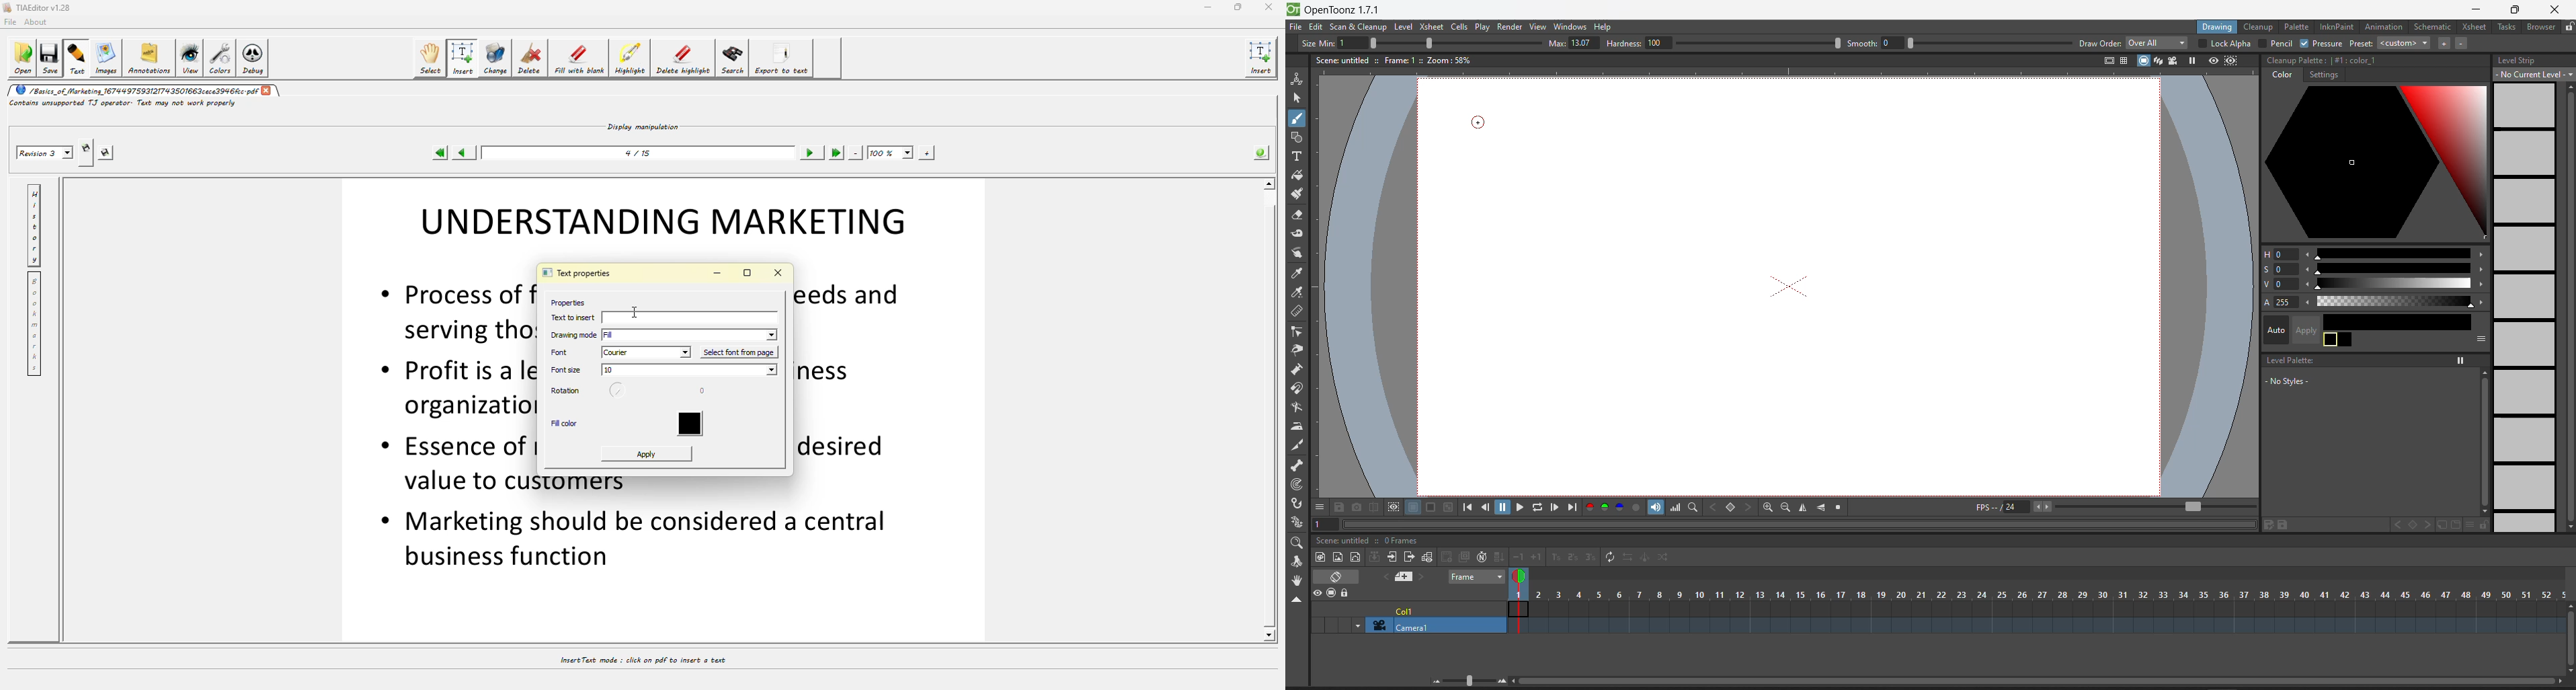 The width and height of the screenshot is (2576, 700). Describe the element at coordinates (1299, 313) in the screenshot. I see `ruler tool` at that location.